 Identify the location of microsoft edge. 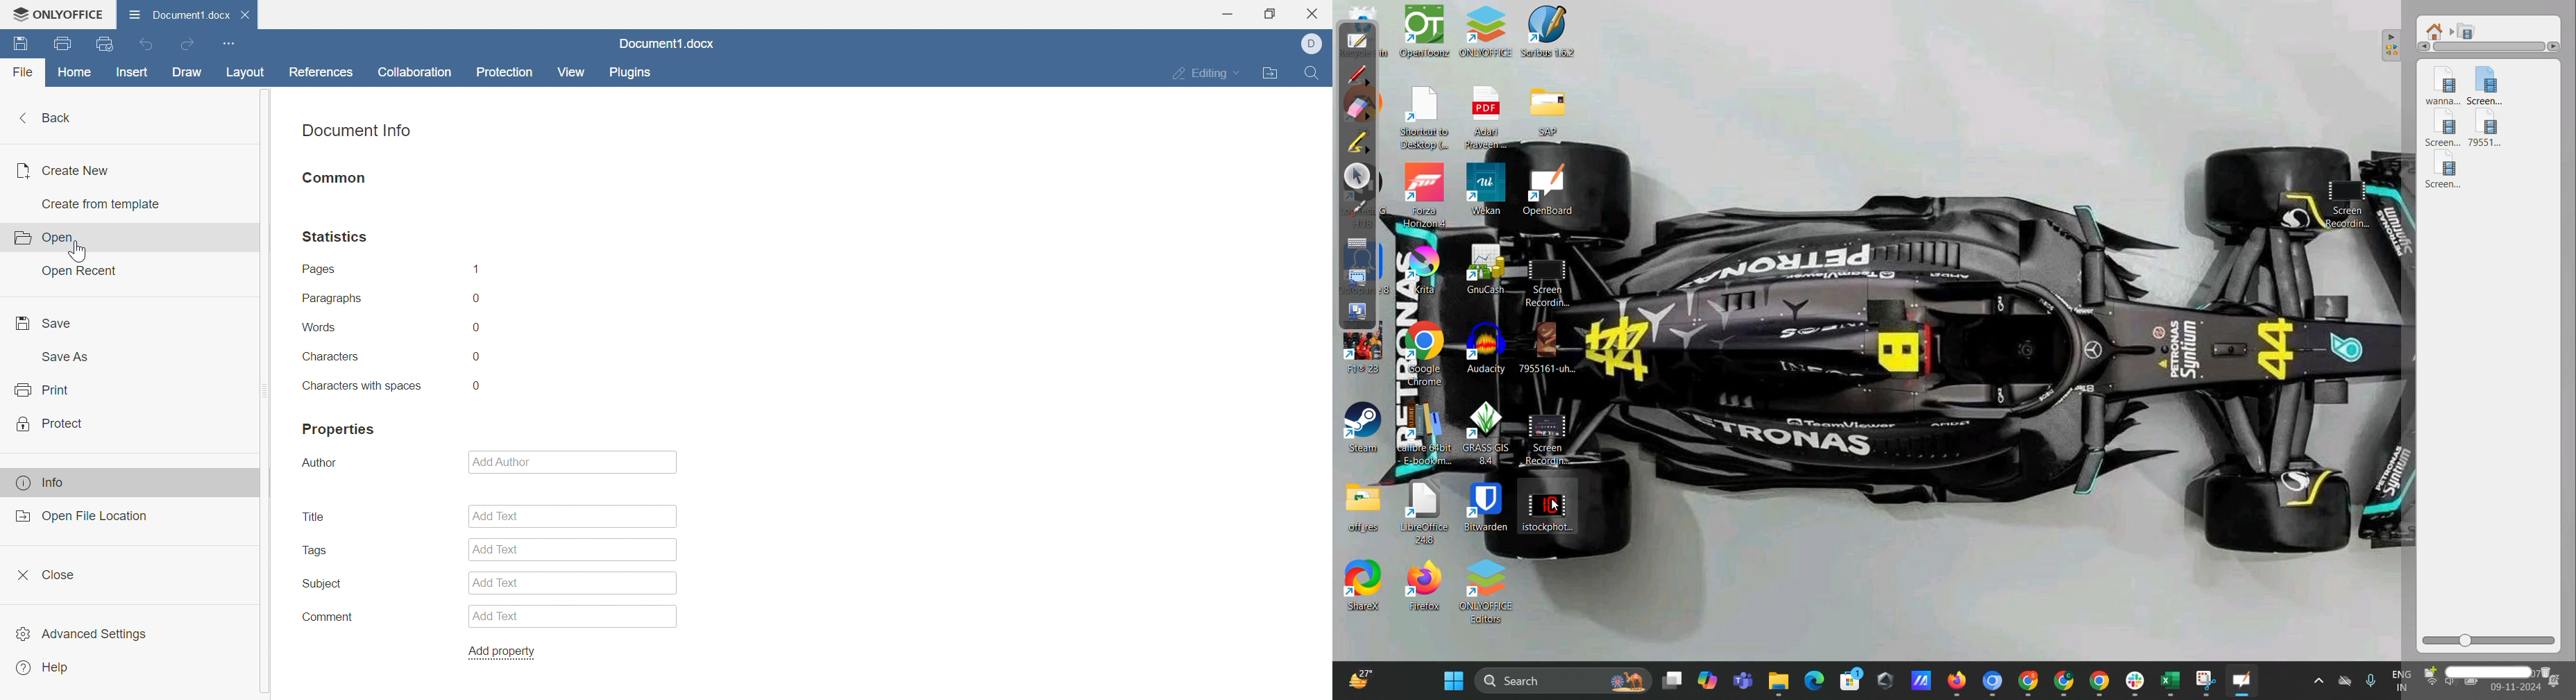
(1811, 682).